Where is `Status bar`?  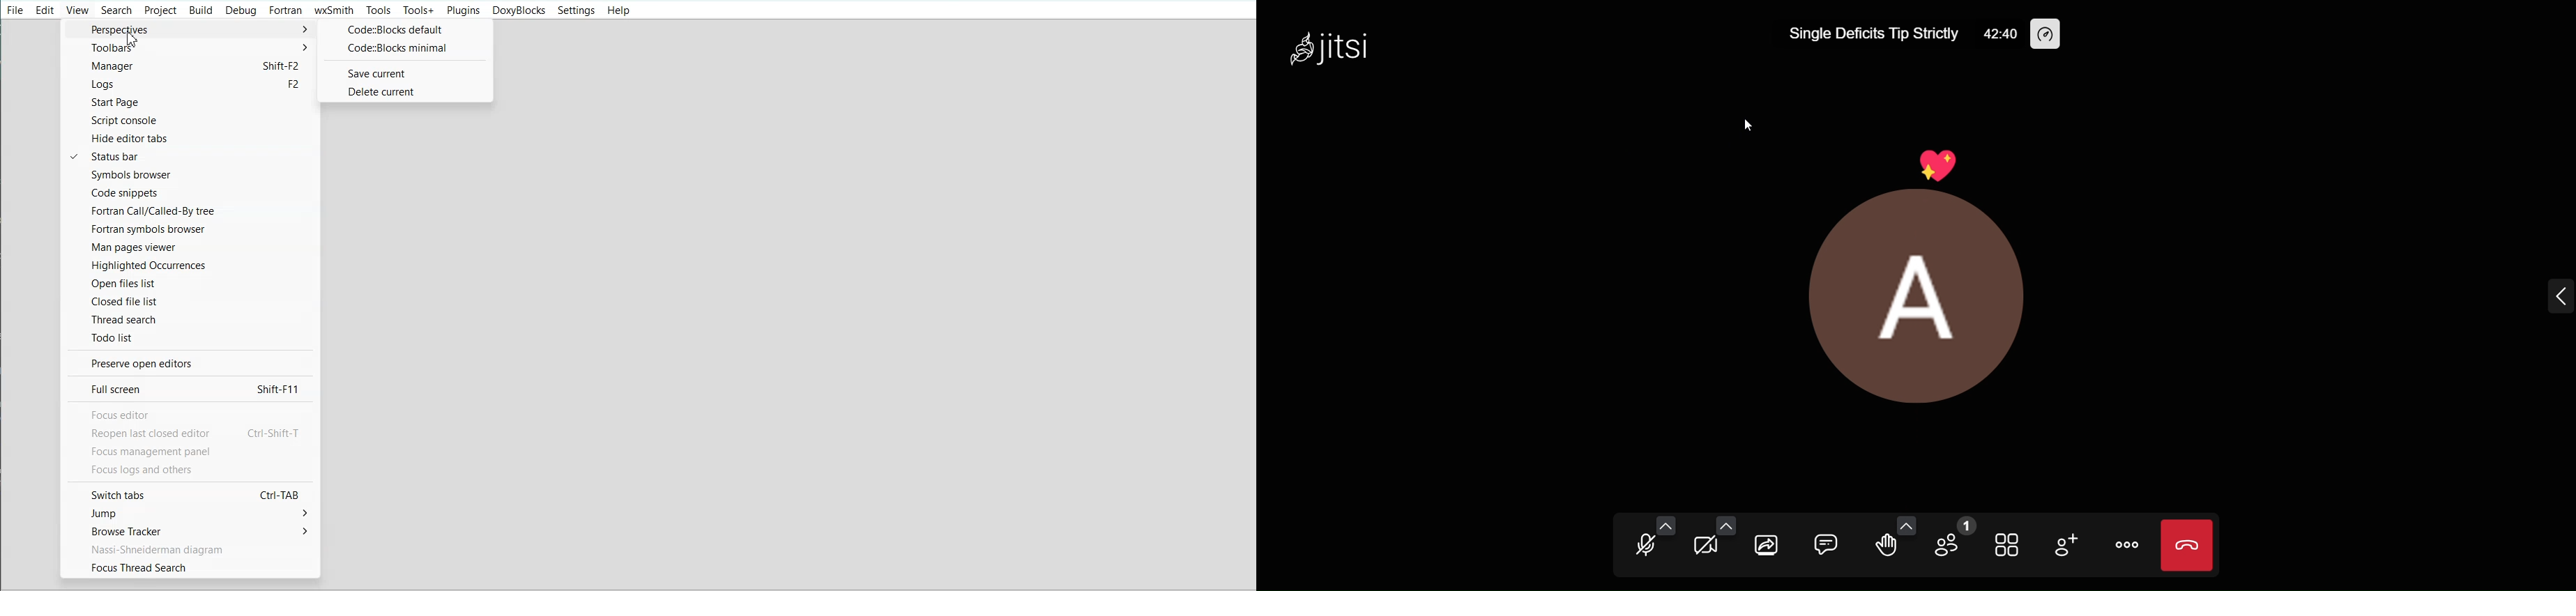
Status bar is located at coordinates (192, 156).